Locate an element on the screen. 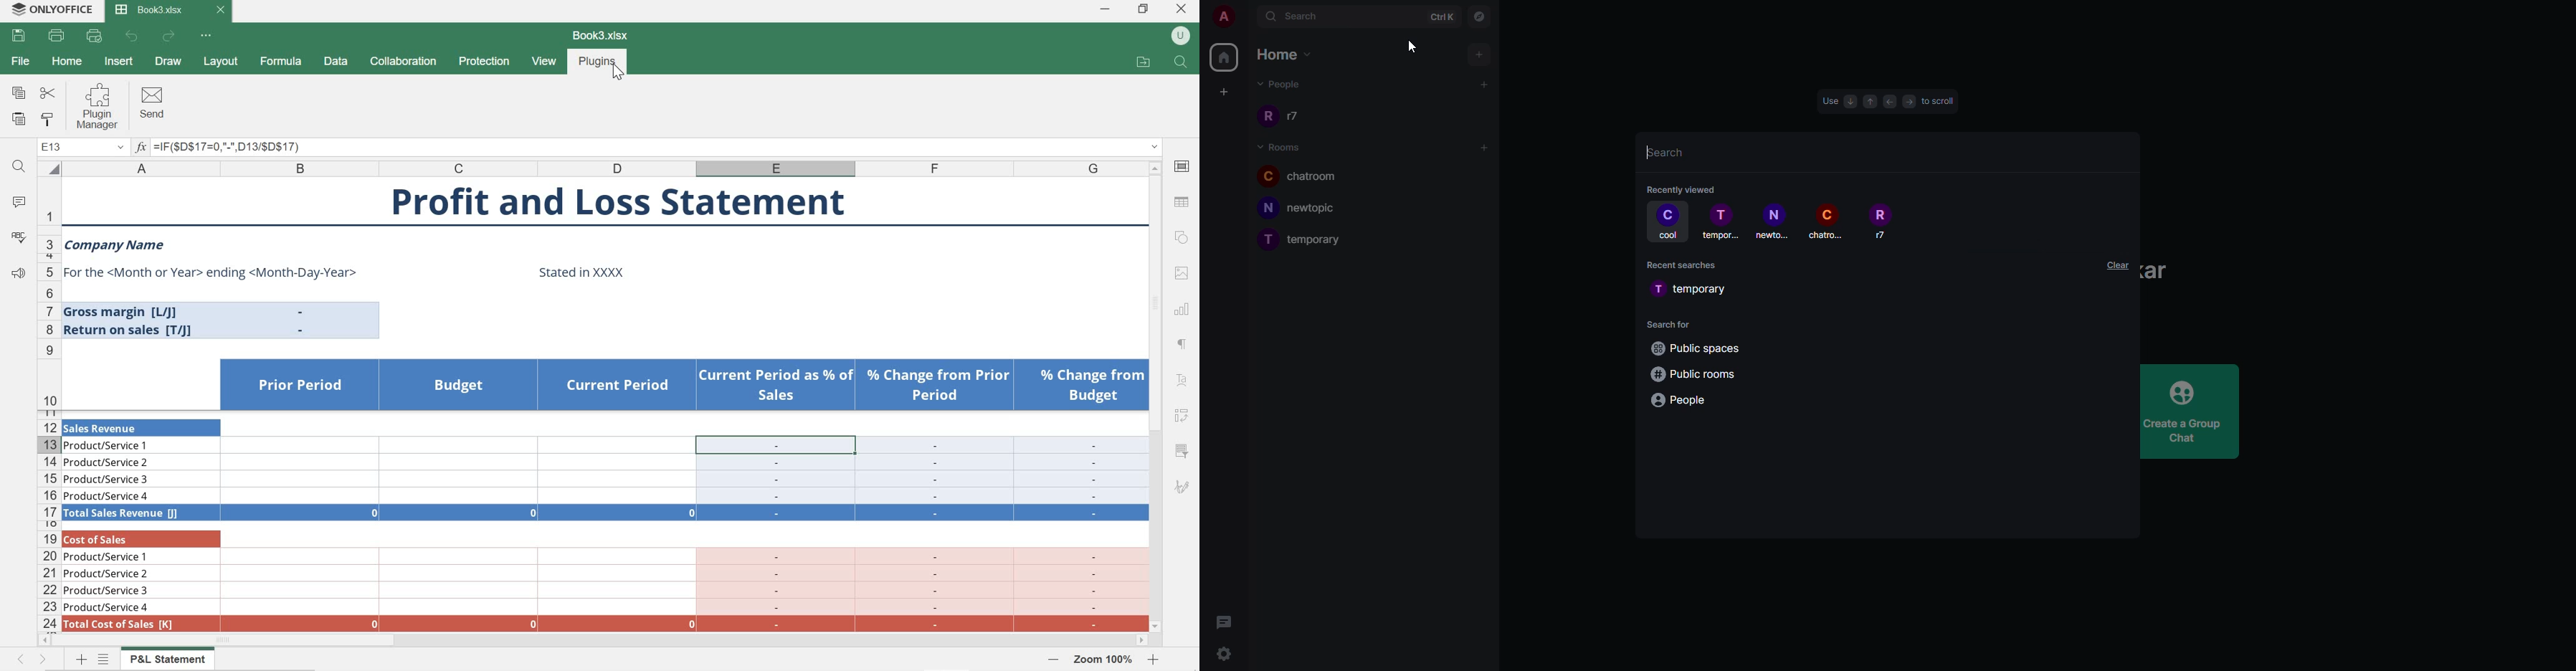  Budget is located at coordinates (459, 385).